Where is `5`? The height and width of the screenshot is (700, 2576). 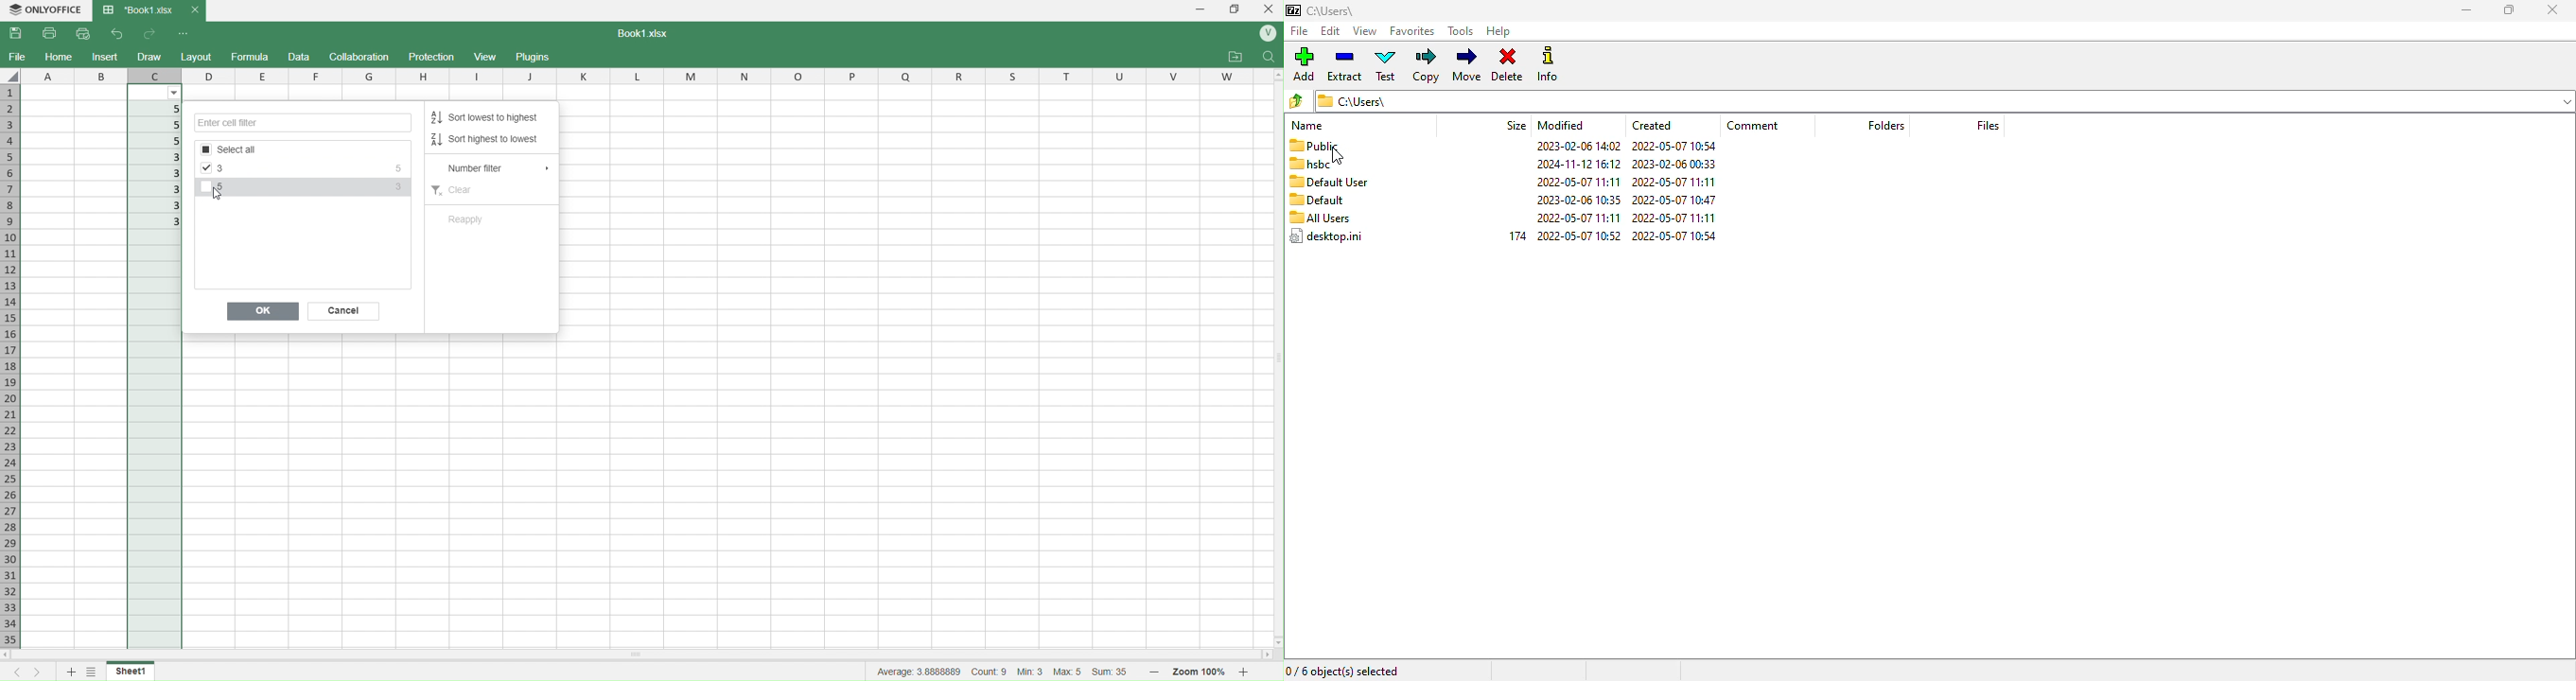 5 is located at coordinates (162, 125).